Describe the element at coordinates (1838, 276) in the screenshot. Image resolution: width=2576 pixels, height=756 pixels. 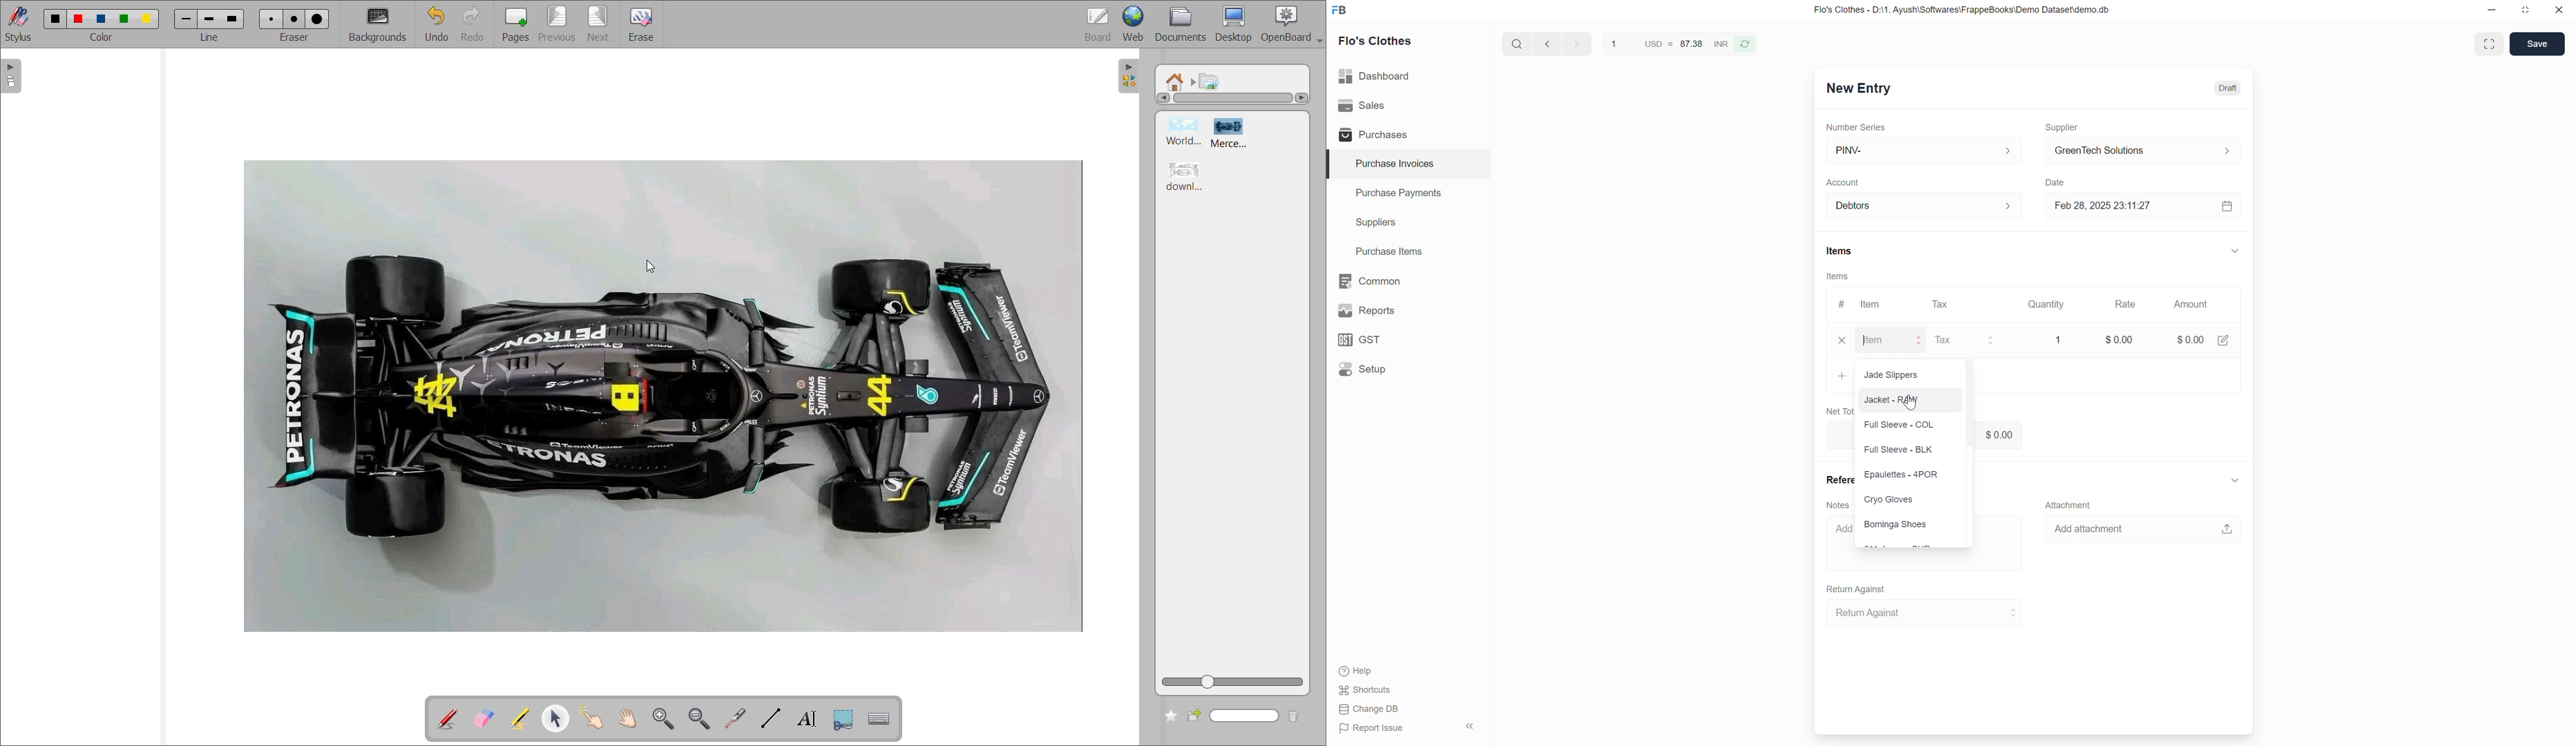
I see `Items` at that location.